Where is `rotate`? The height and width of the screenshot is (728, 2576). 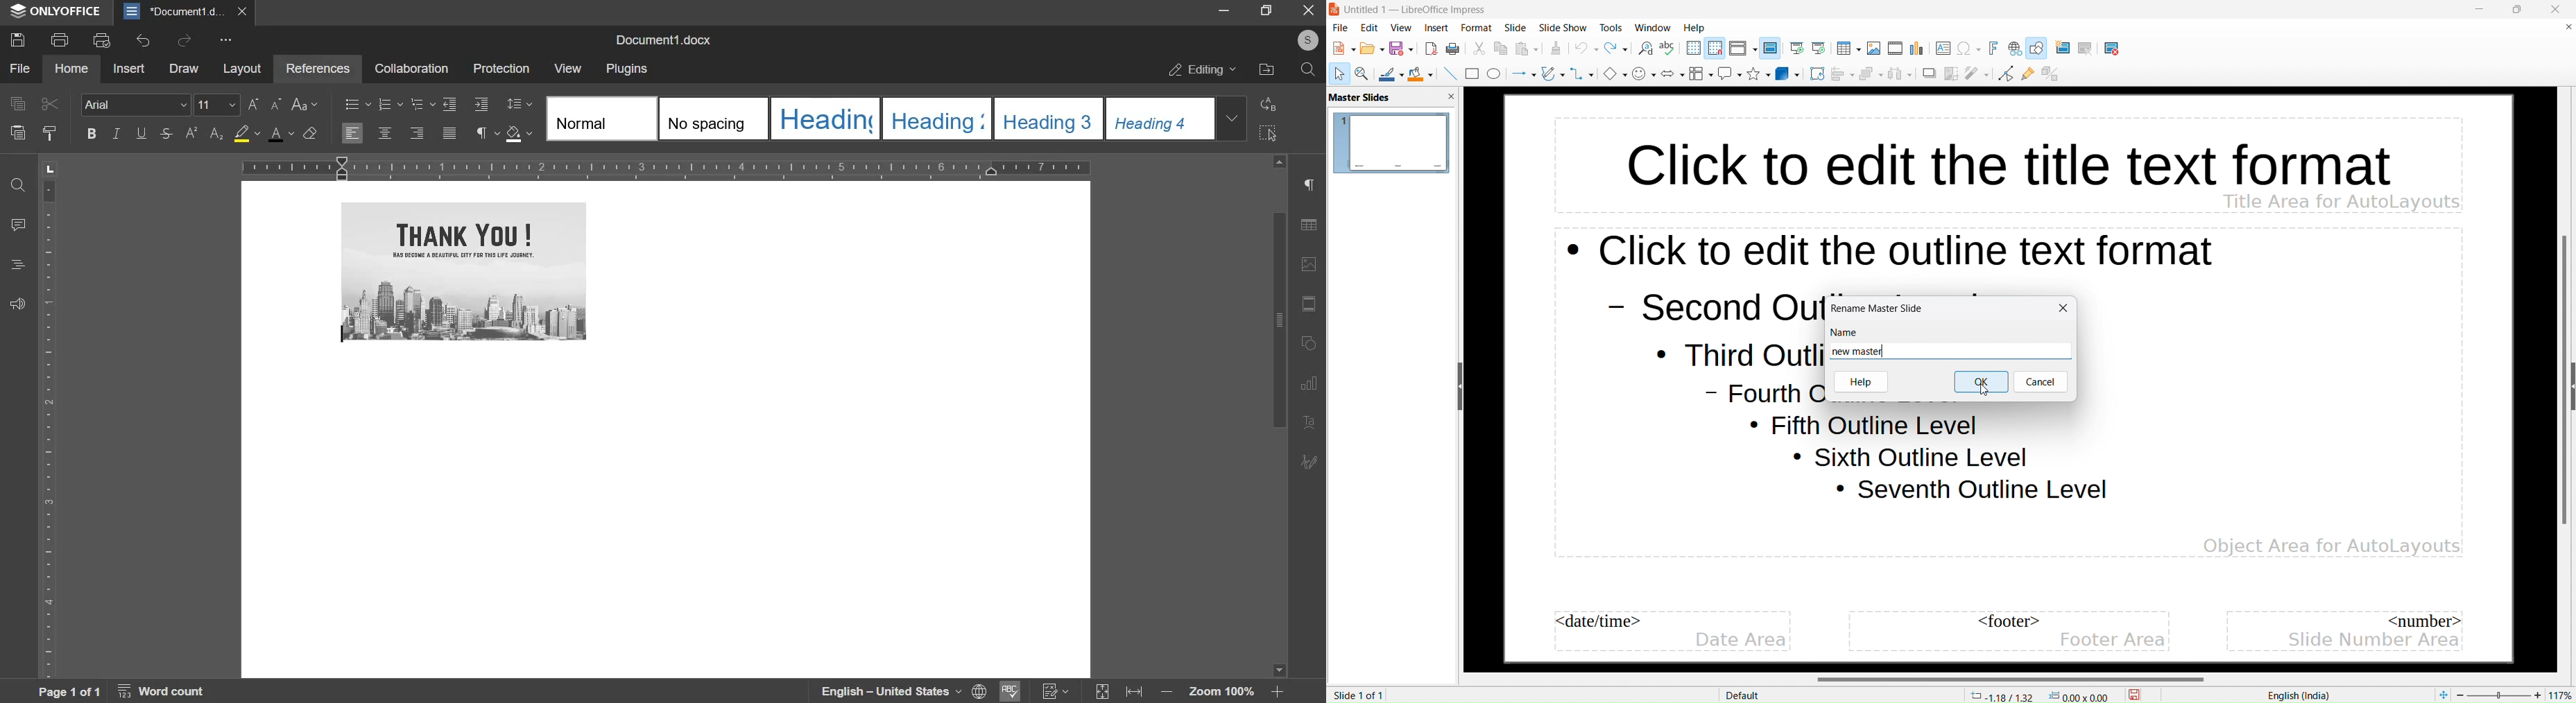
rotate is located at coordinates (1311, 345).